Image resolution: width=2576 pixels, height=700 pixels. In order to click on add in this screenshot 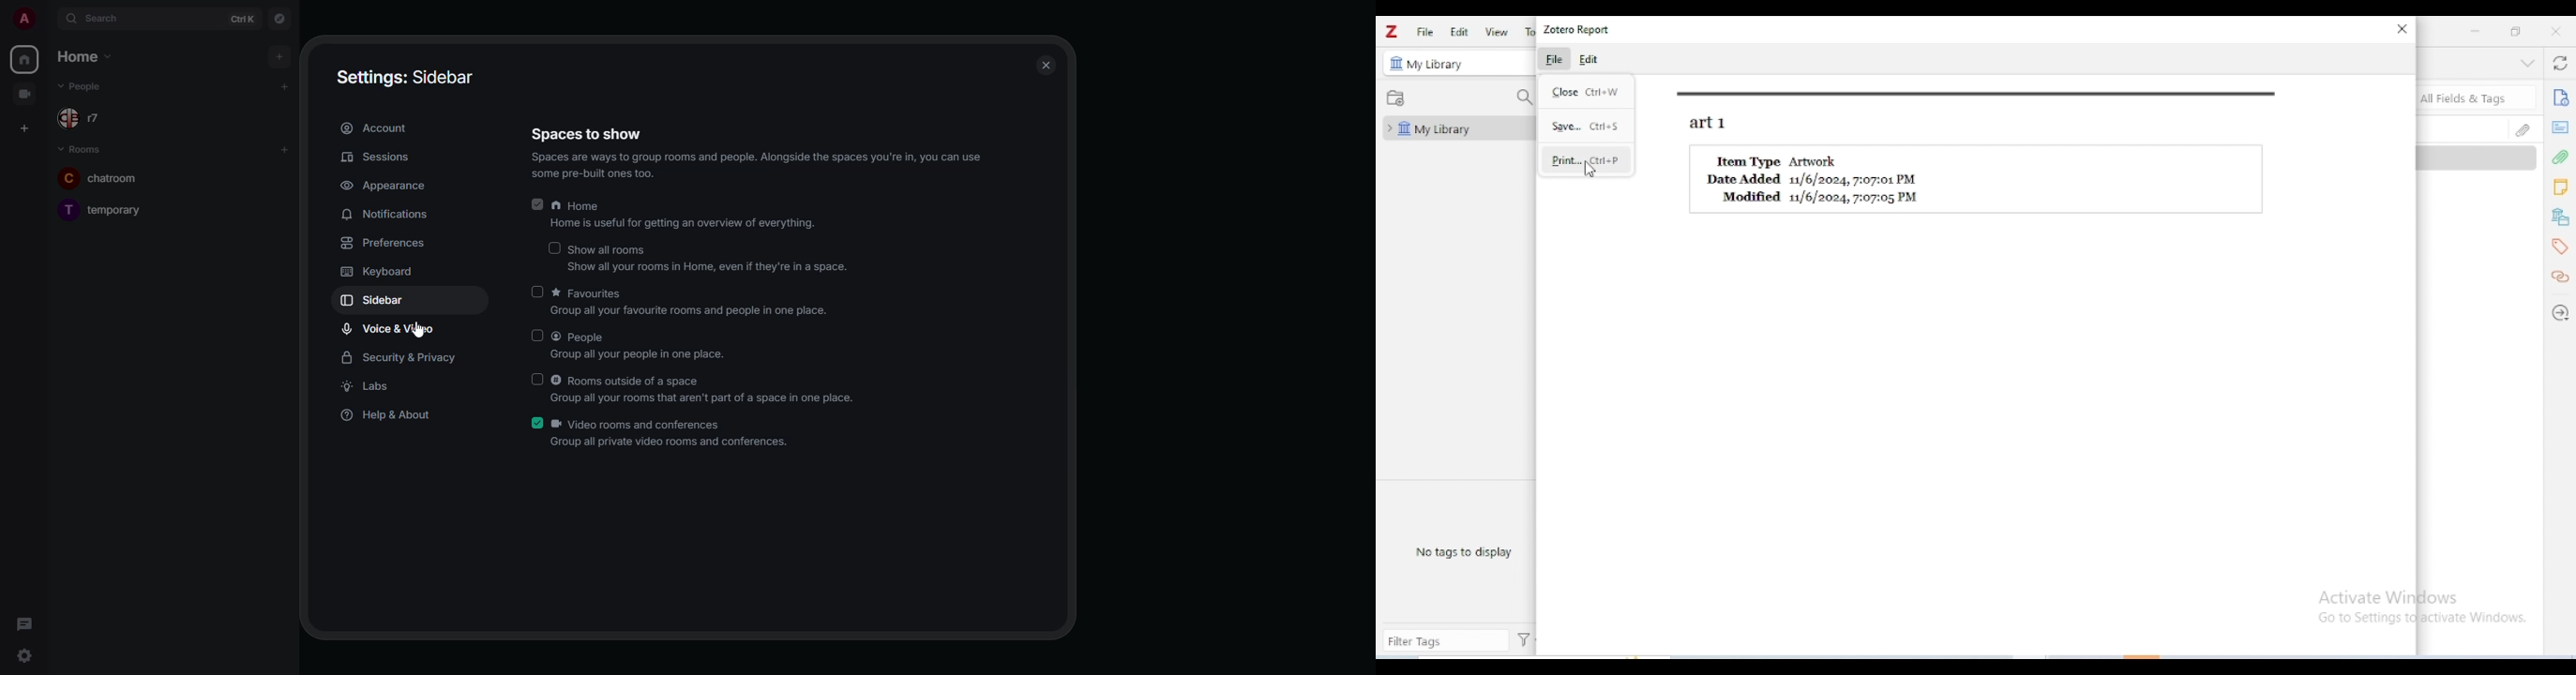, I will do `click(280, 57)`.